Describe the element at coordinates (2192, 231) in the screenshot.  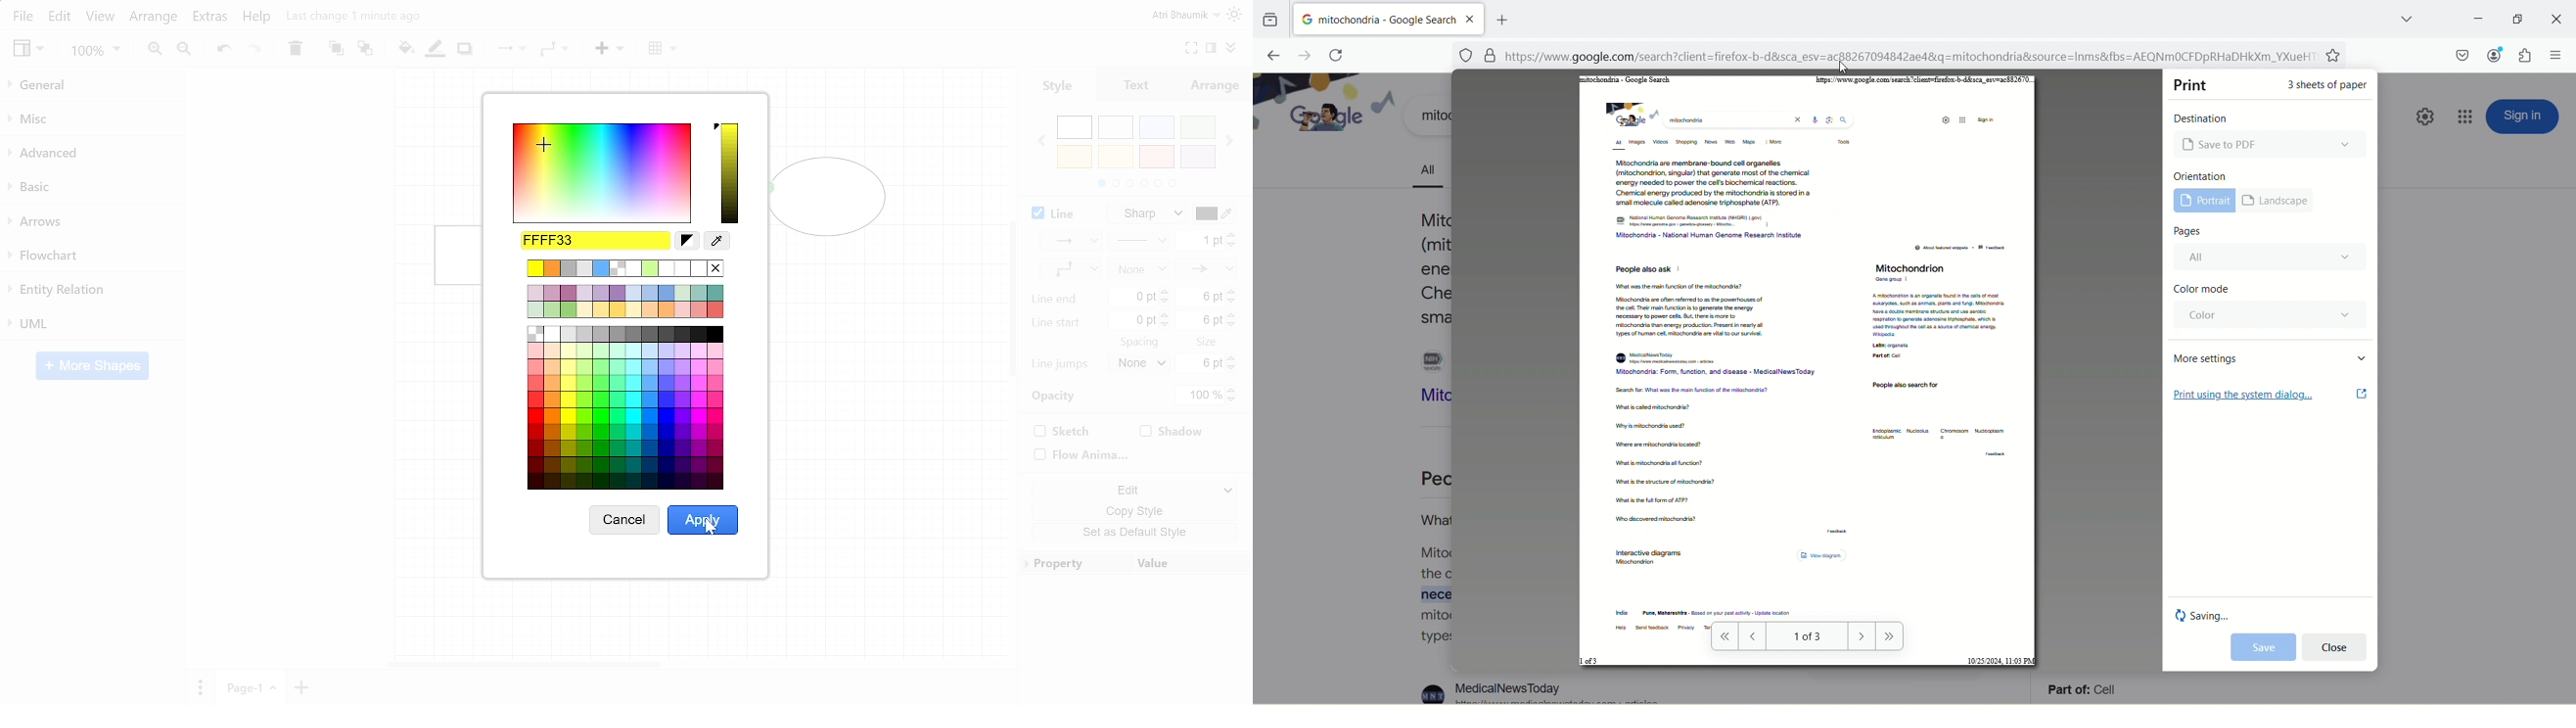
I see `pages` at that location.